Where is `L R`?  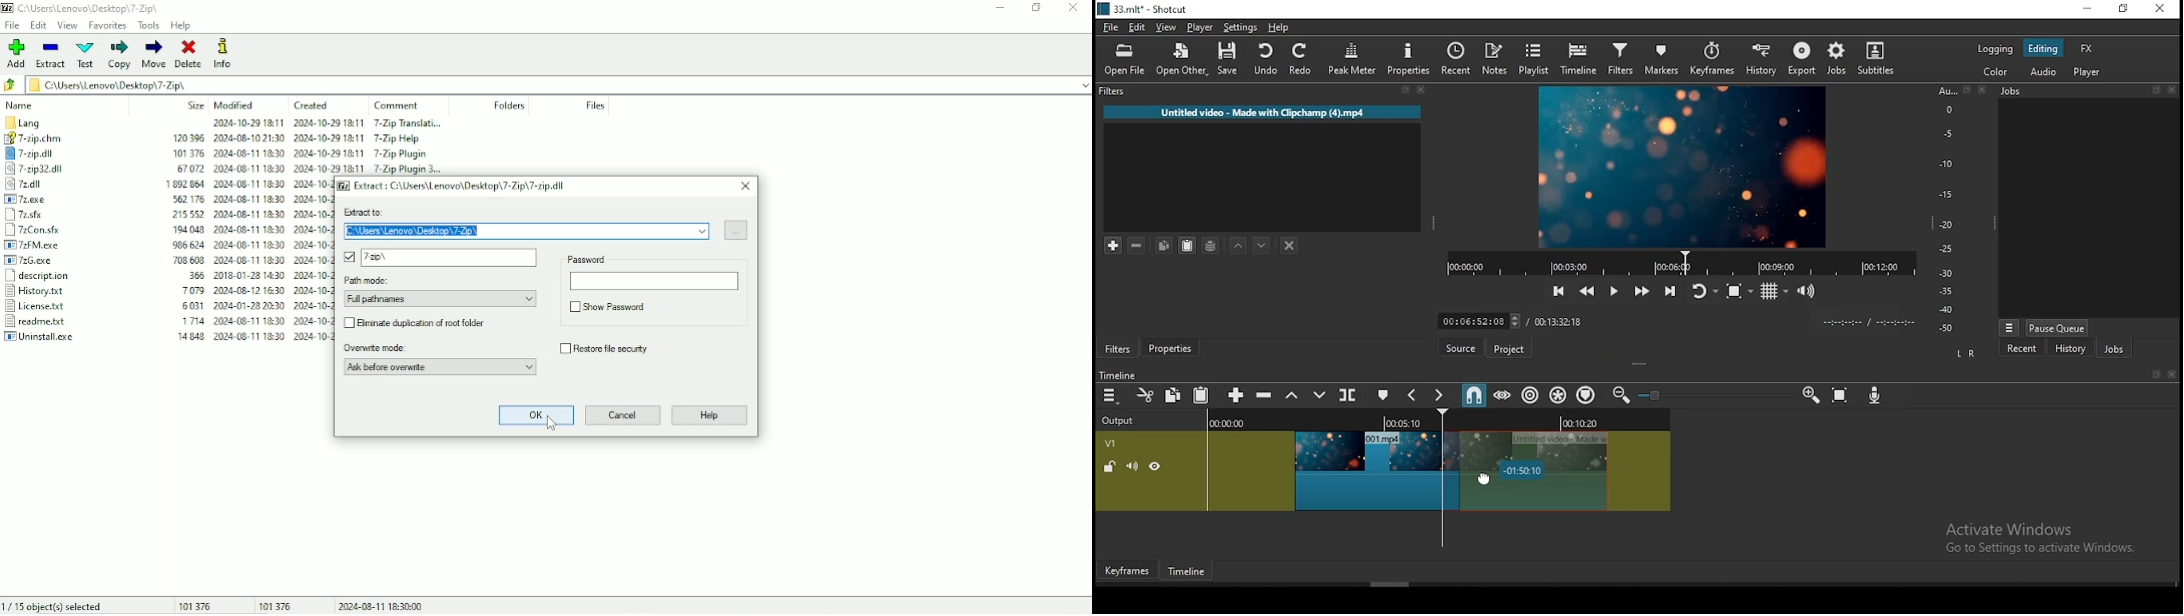 L R is located at coordinates (1964, 352).